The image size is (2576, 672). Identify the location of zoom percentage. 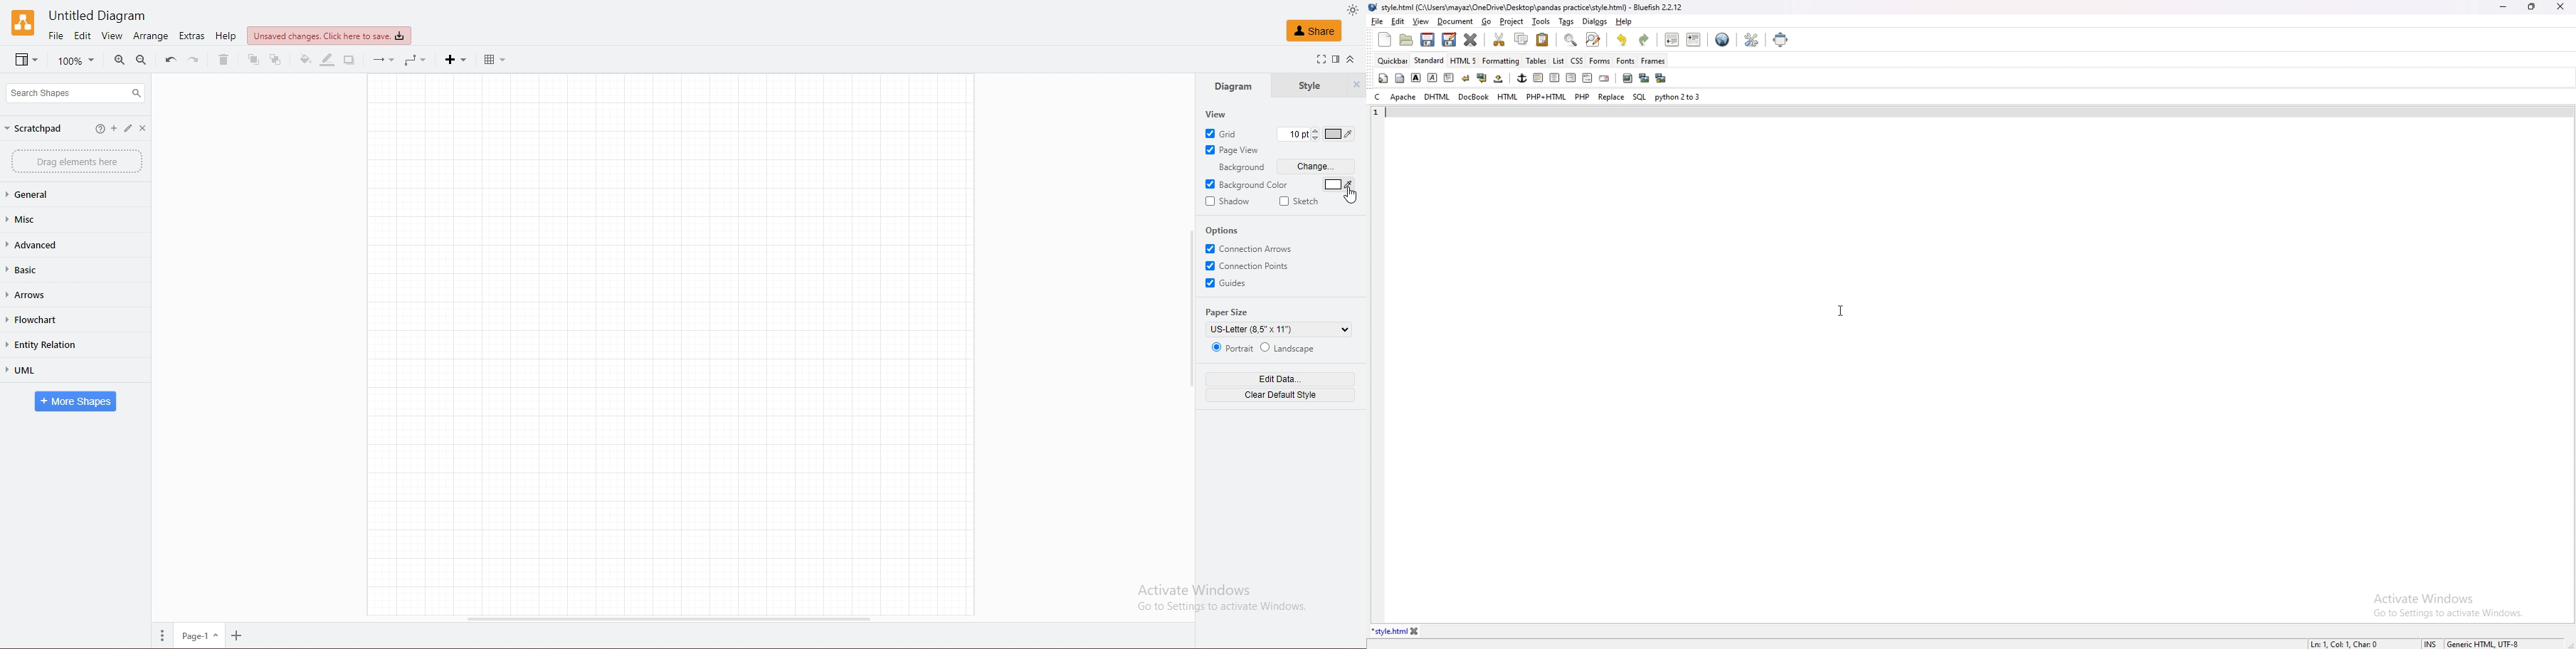
(78, 60).